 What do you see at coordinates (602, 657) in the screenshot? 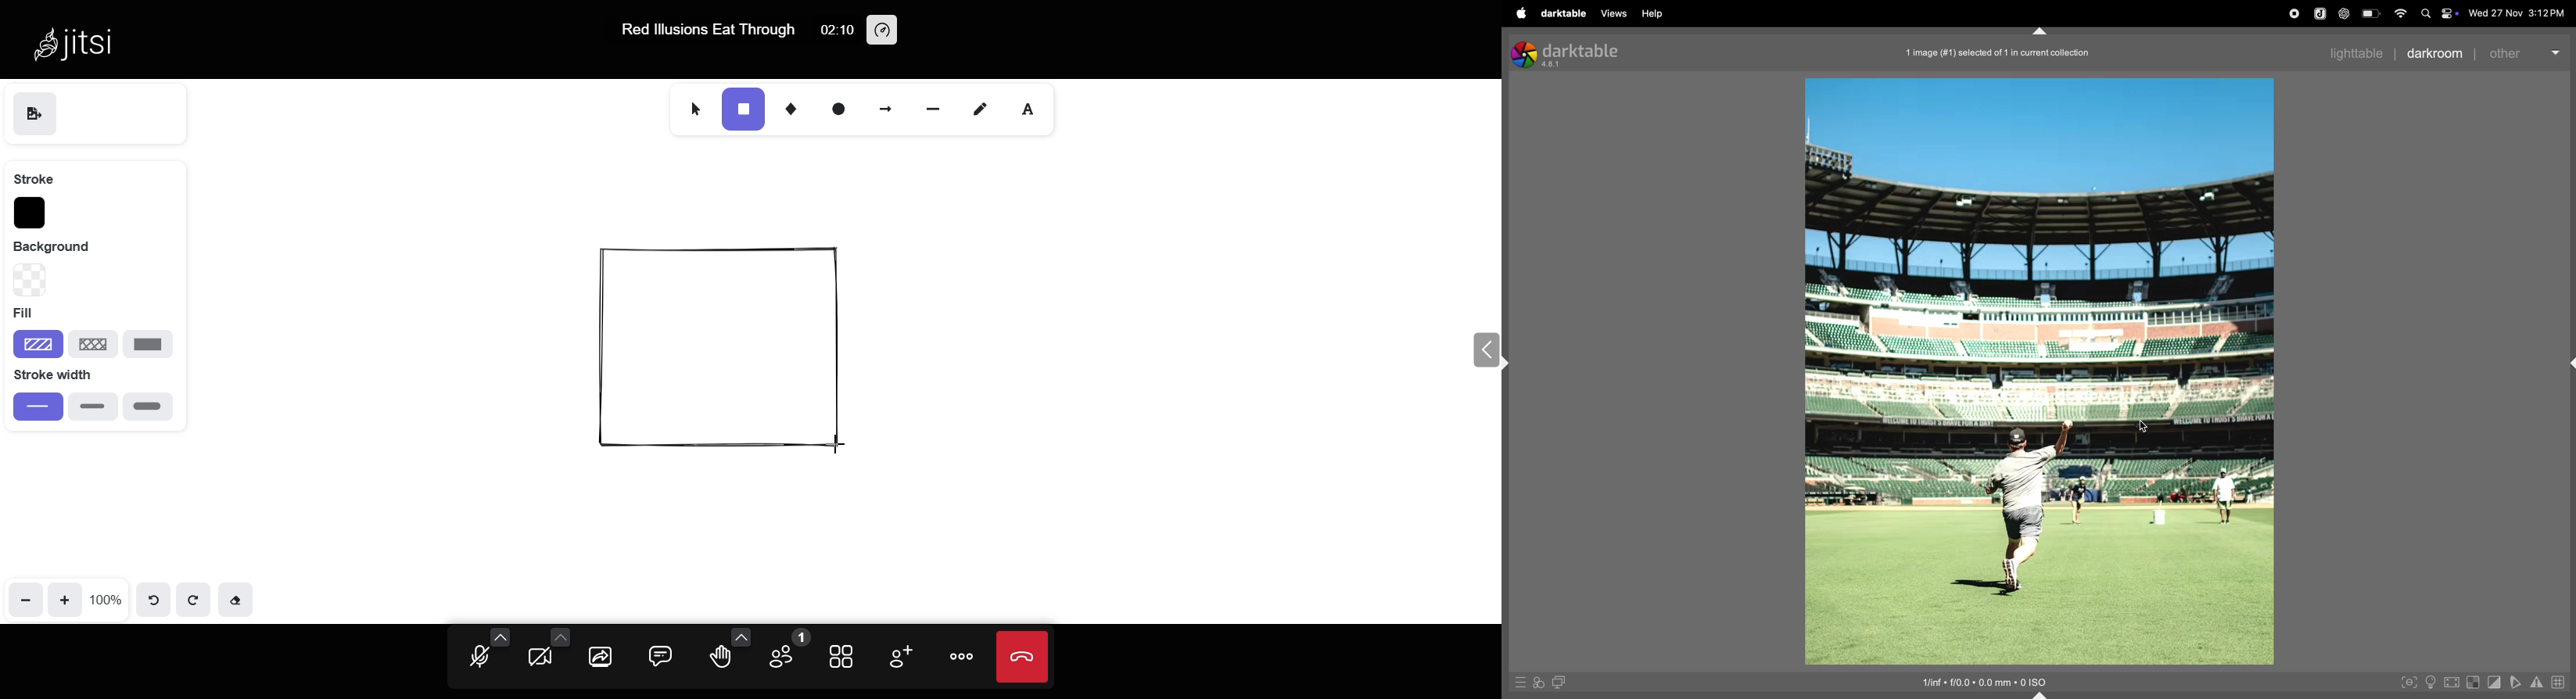
I see `share screen` at bounding box center [602, 657].